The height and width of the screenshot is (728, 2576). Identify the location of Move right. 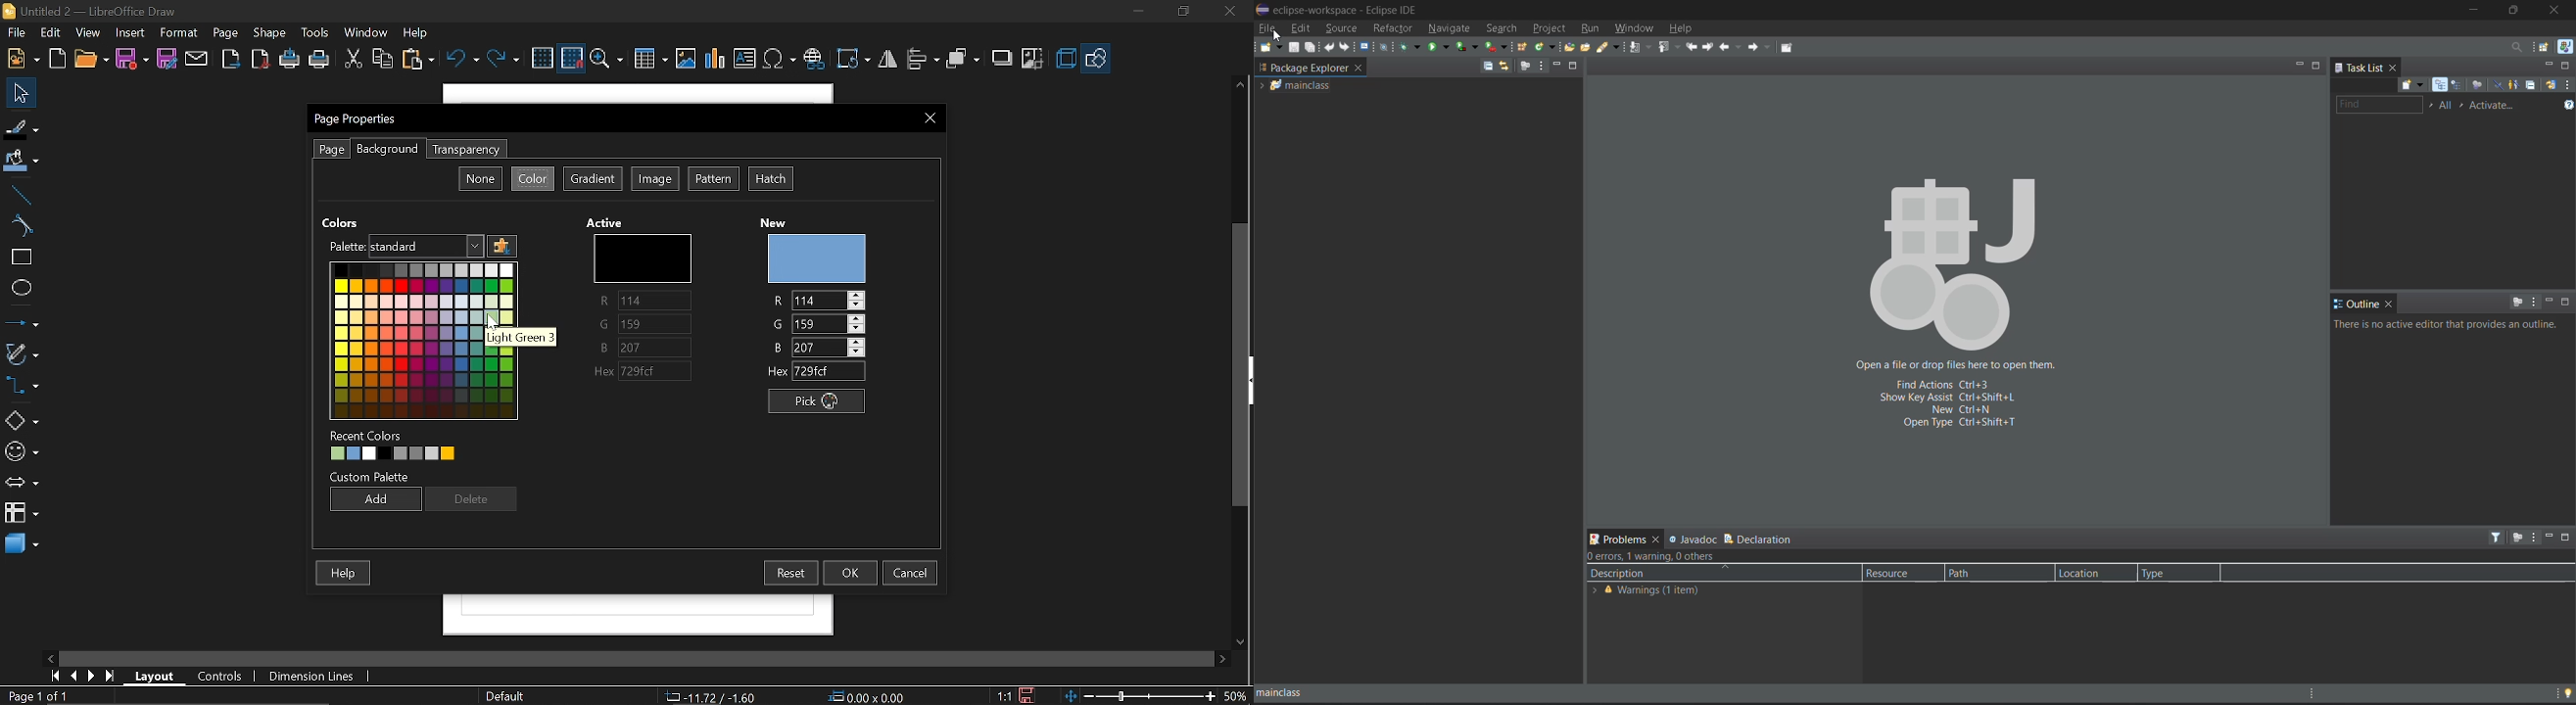
(1222, 658).